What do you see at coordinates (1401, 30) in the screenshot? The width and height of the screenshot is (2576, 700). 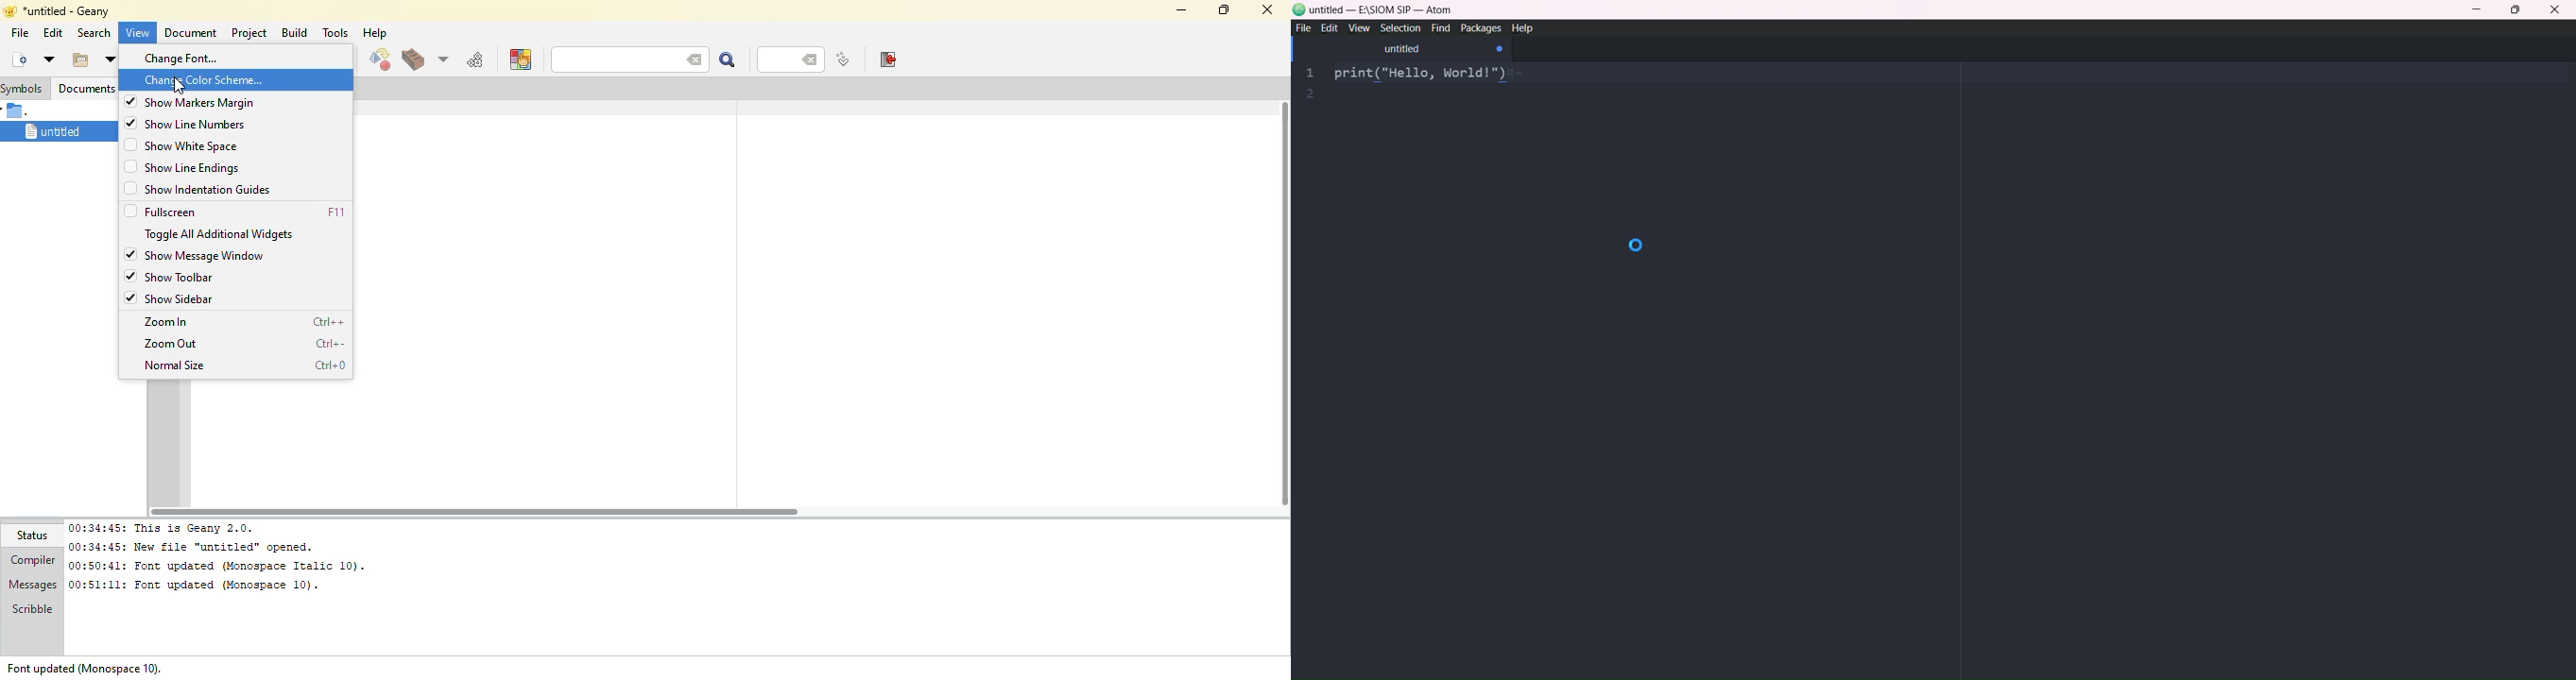 I see `selection` at bounding box center [1401, 30].